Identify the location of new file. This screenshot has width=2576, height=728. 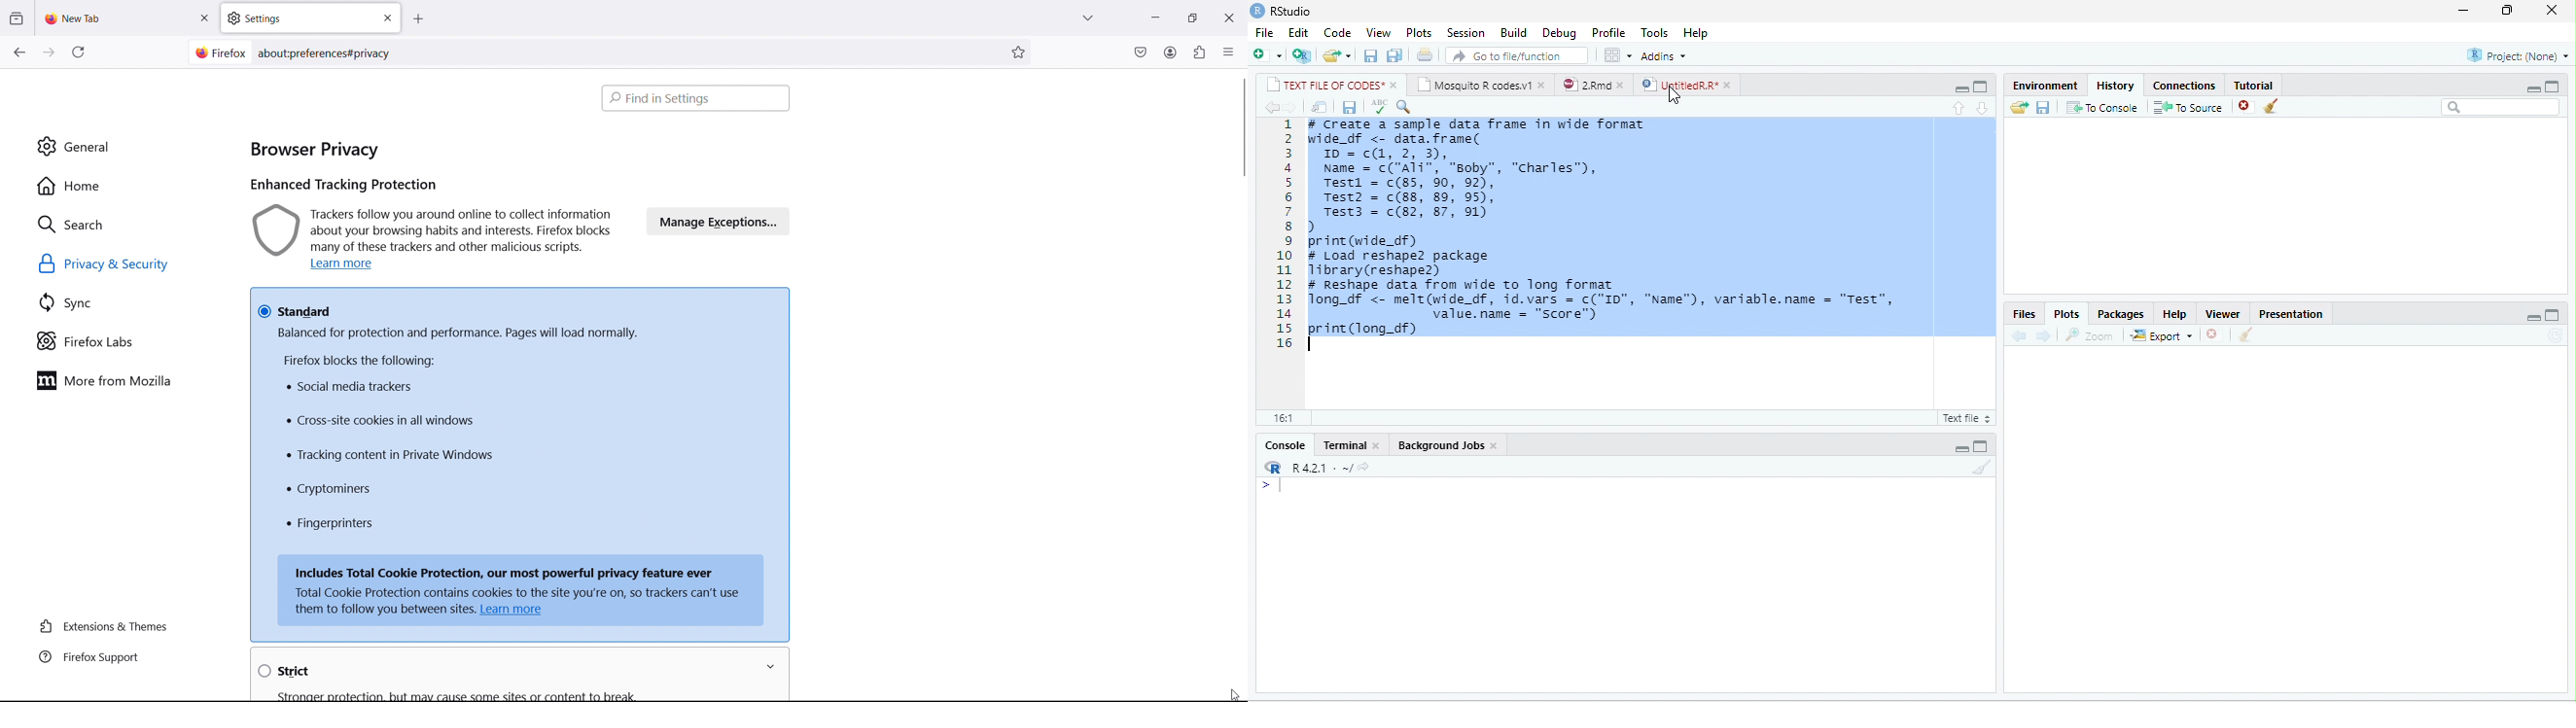
(1267, 56).